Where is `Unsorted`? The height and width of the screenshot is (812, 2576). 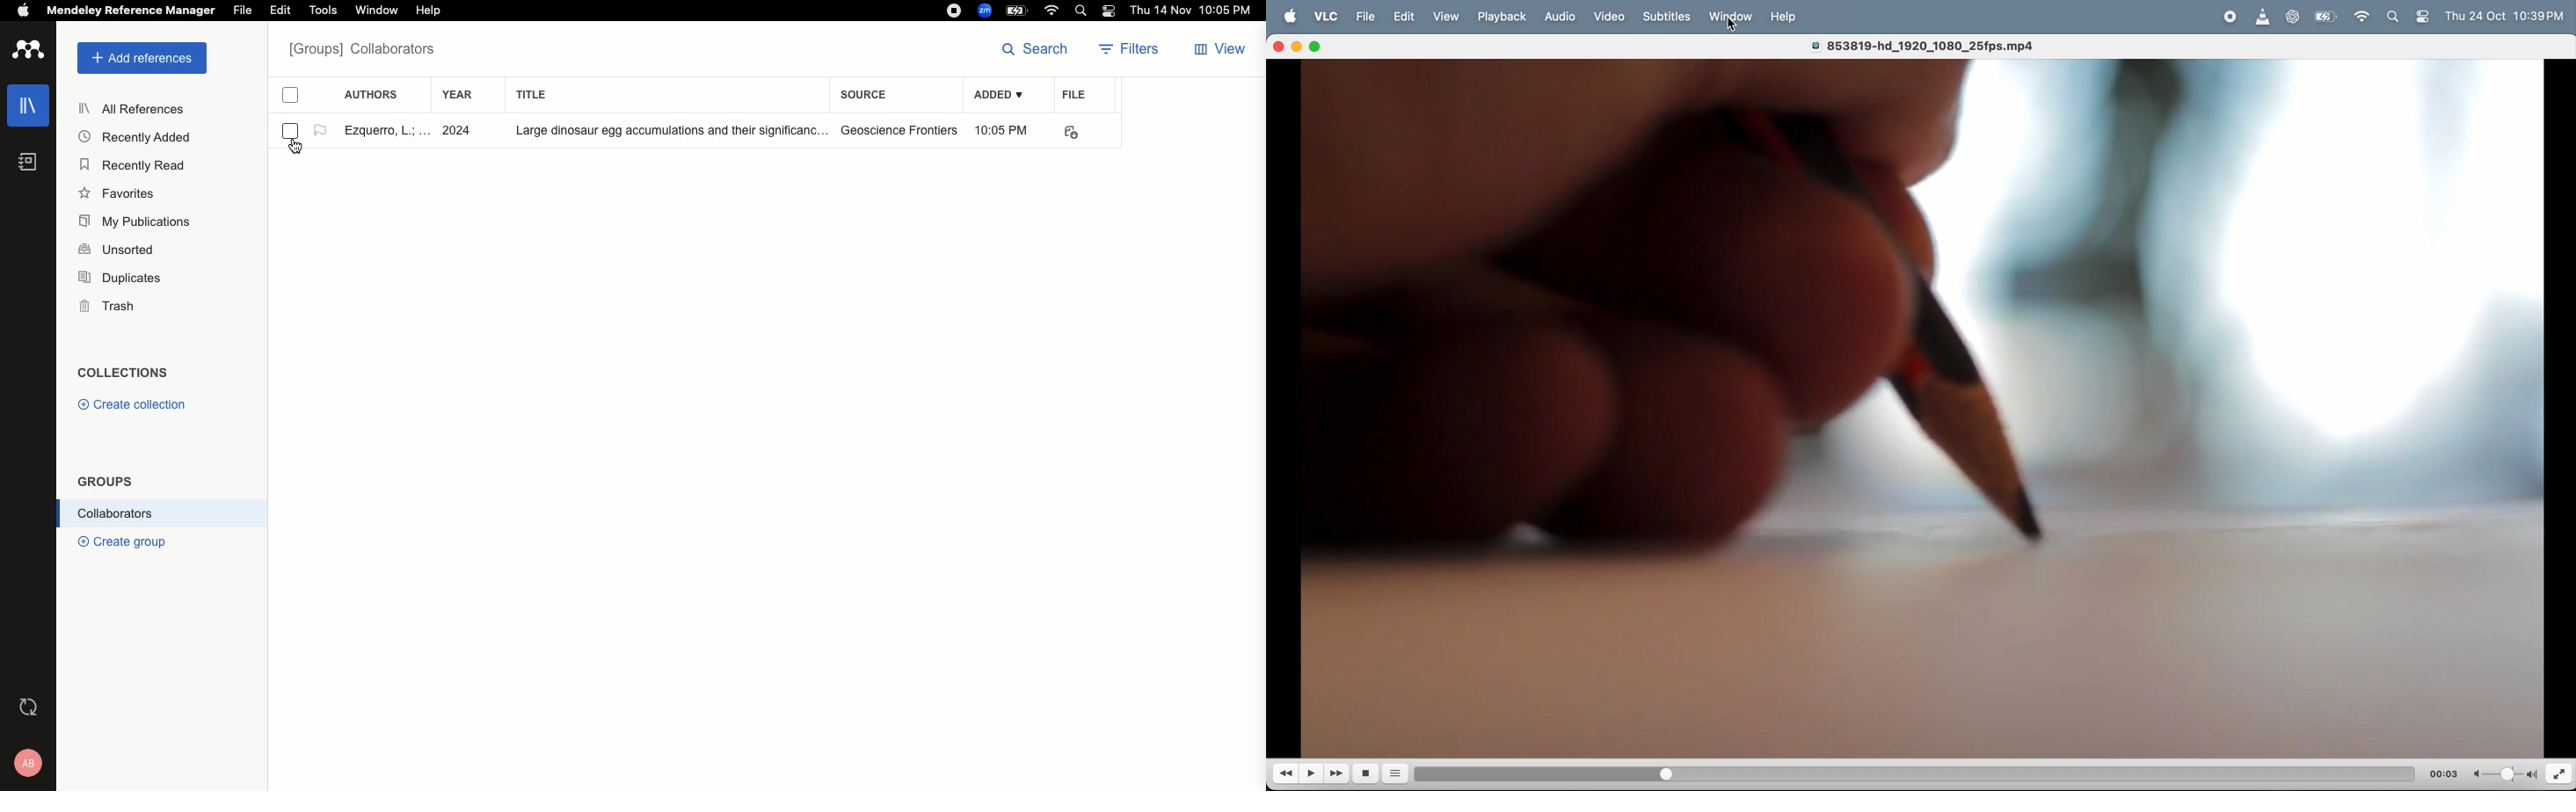
Unsorted is located at coordinates (119, 247).